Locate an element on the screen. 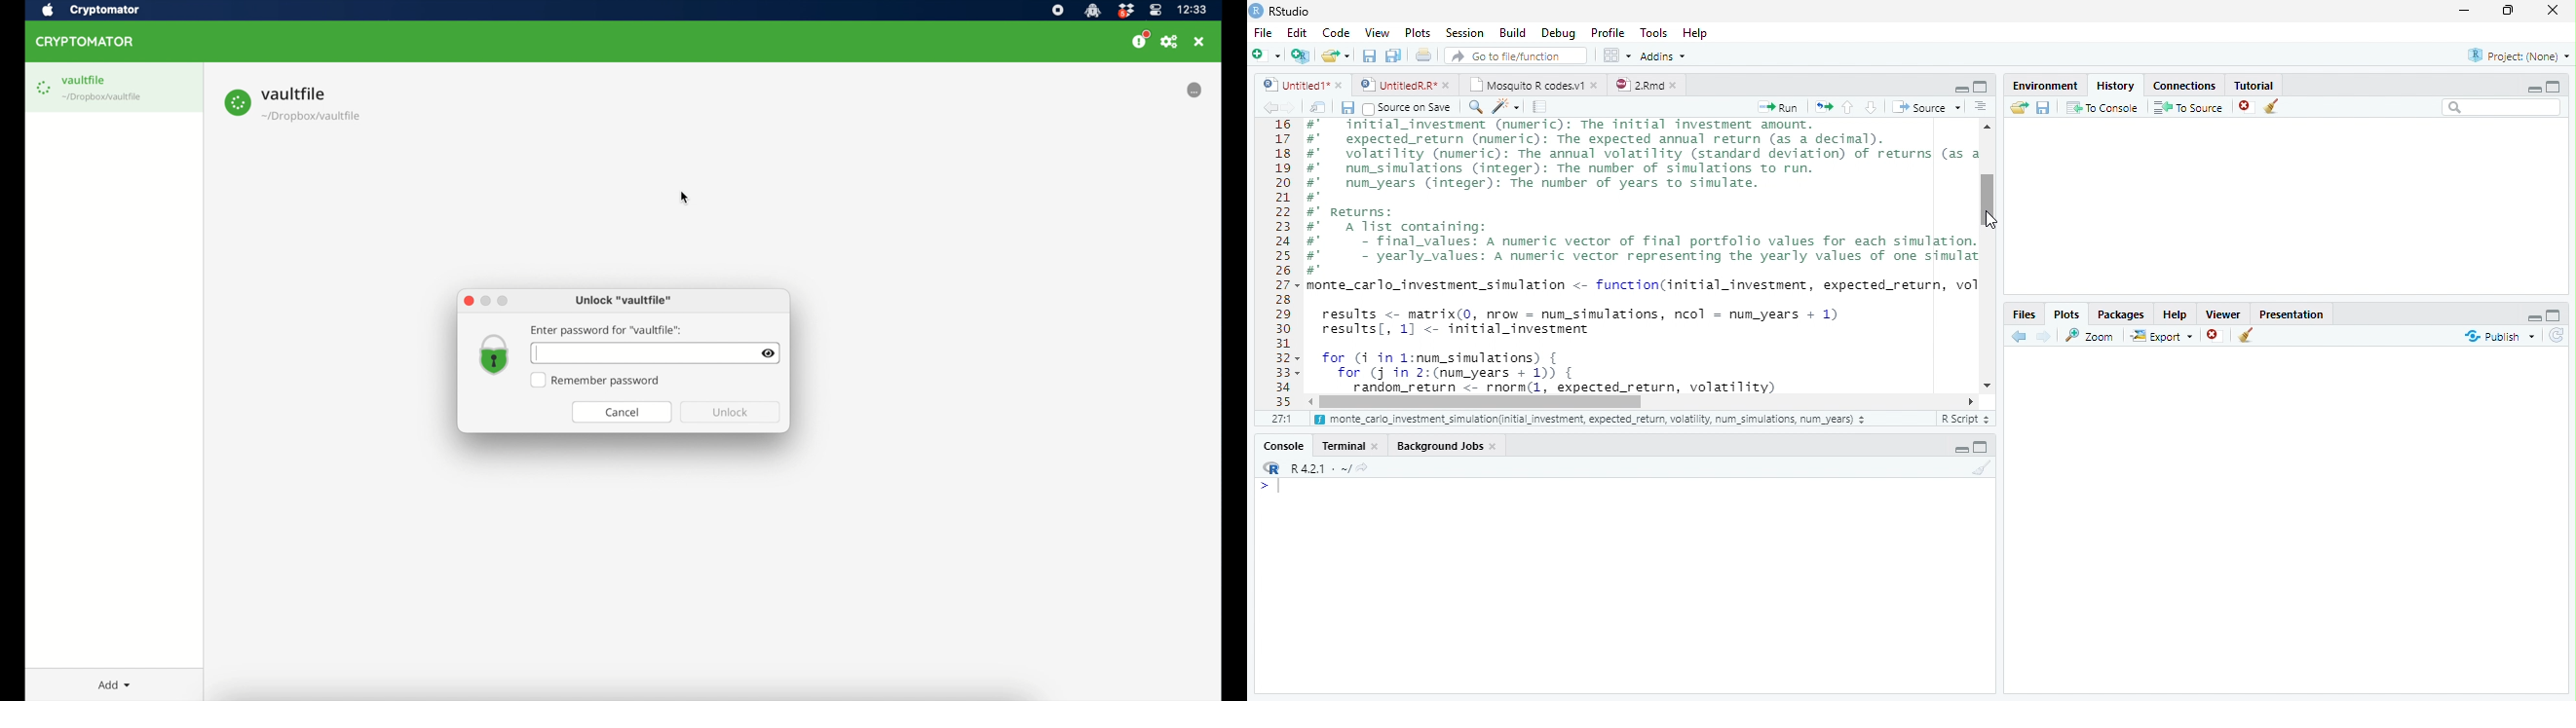 Image resolution: width=2576 pixels, height=728 pixels. cancel is located at coordinates (622, 412).